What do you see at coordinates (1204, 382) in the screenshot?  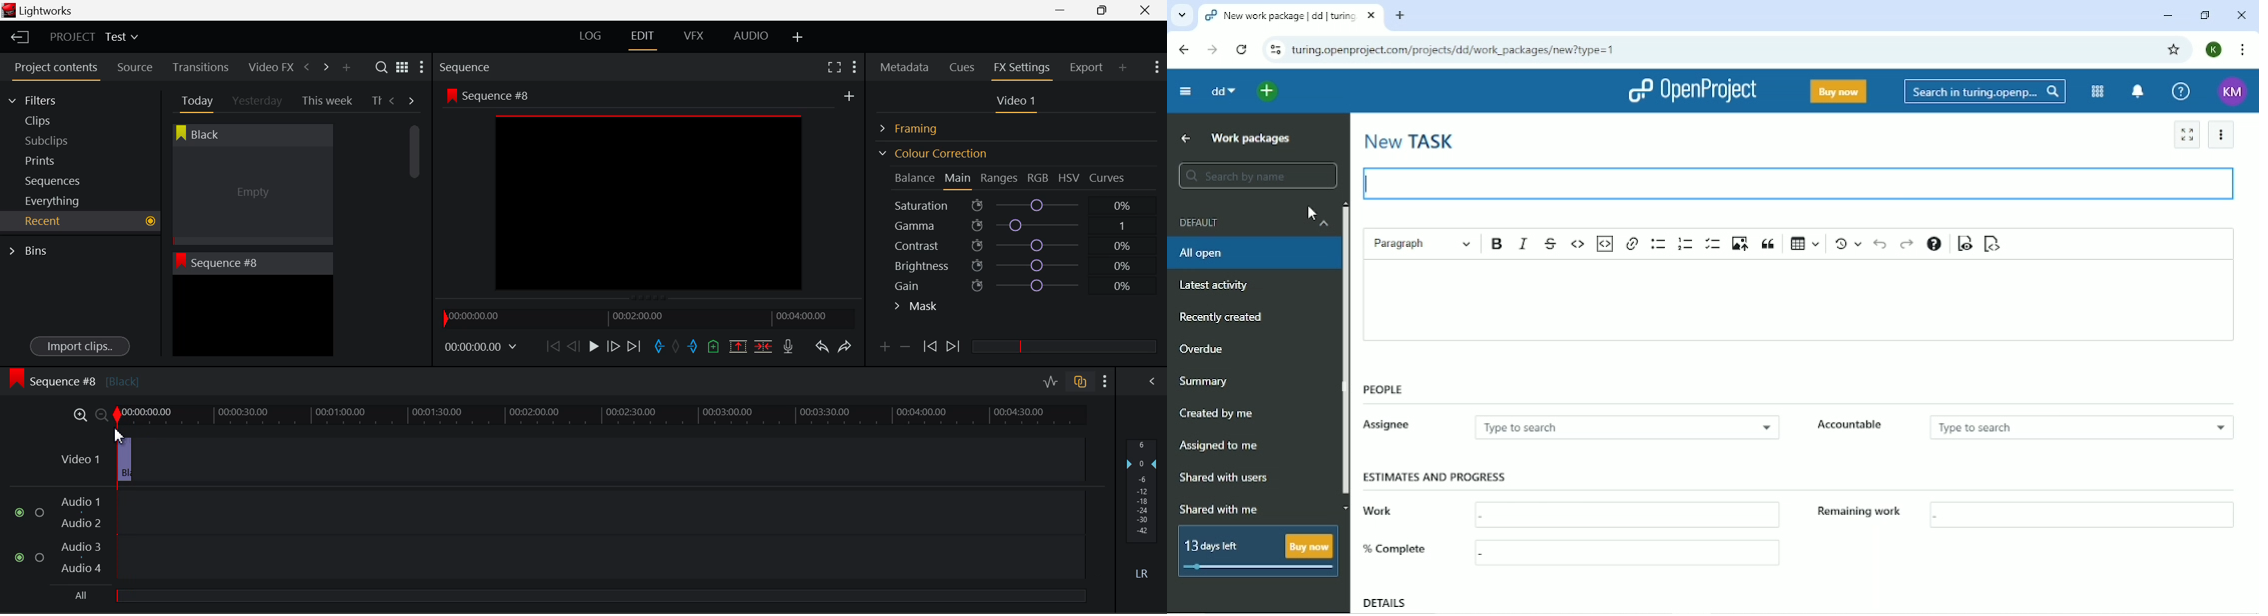 I see `Summary` at bounding box center [1204, 382].